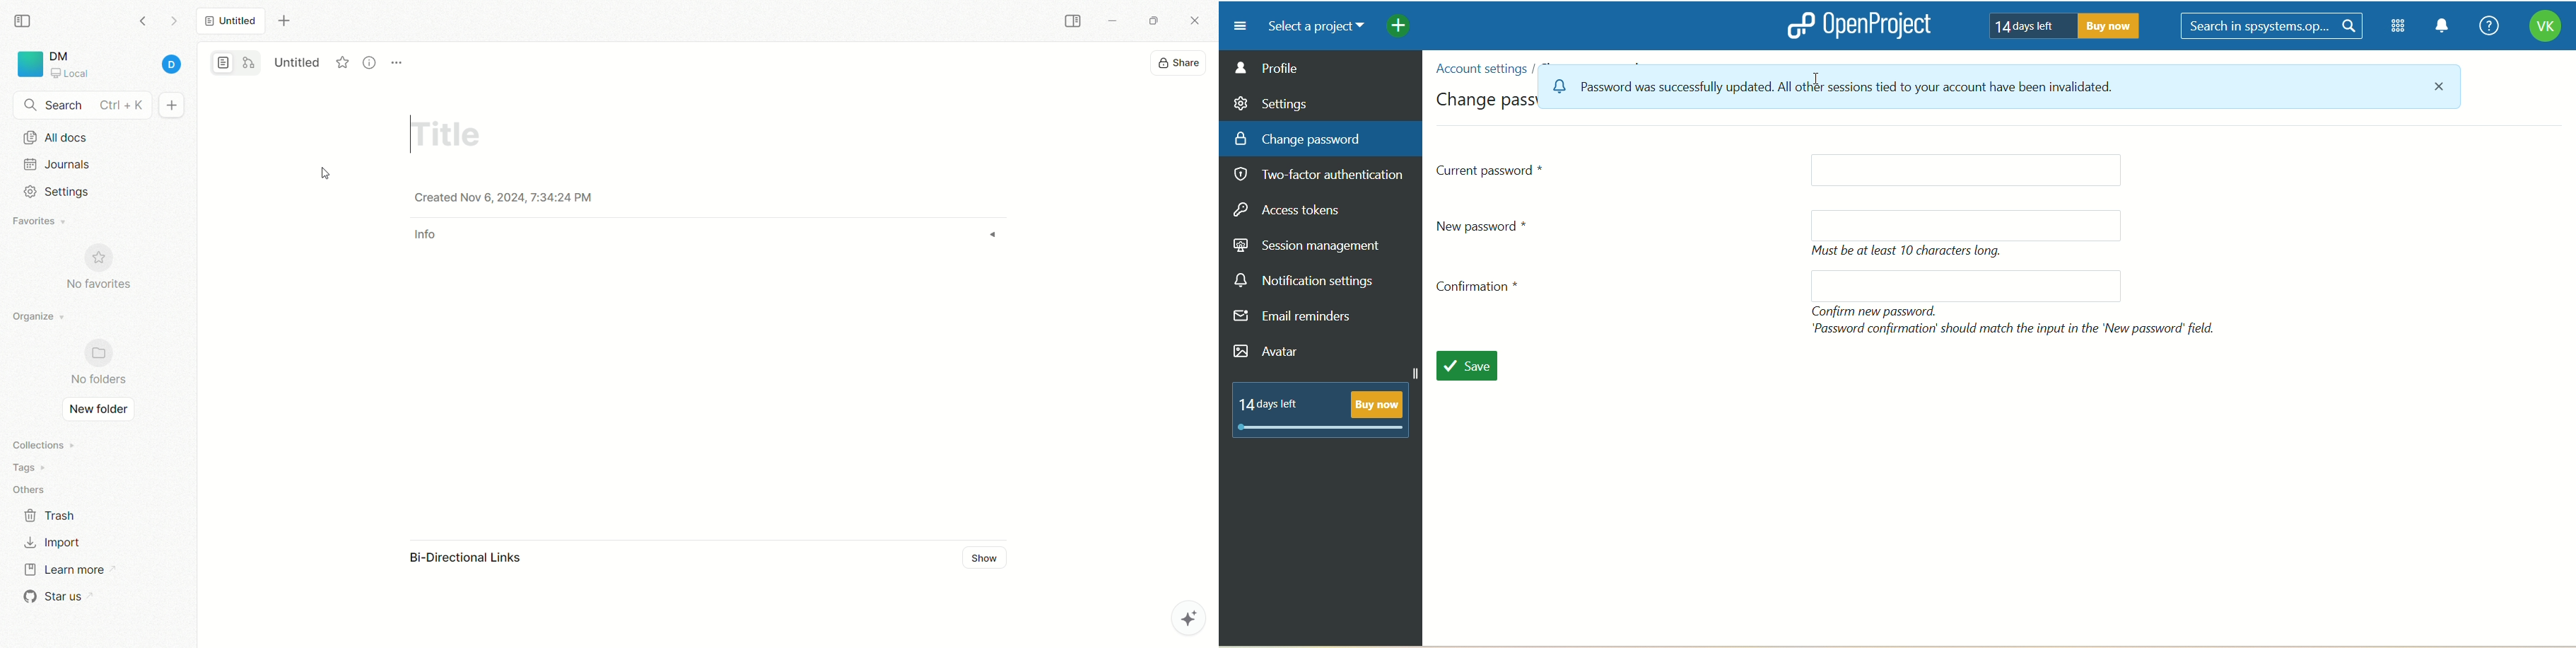 The width and height of the screenshot is (2576, 672). I want to click on text, so click(1327, 407).